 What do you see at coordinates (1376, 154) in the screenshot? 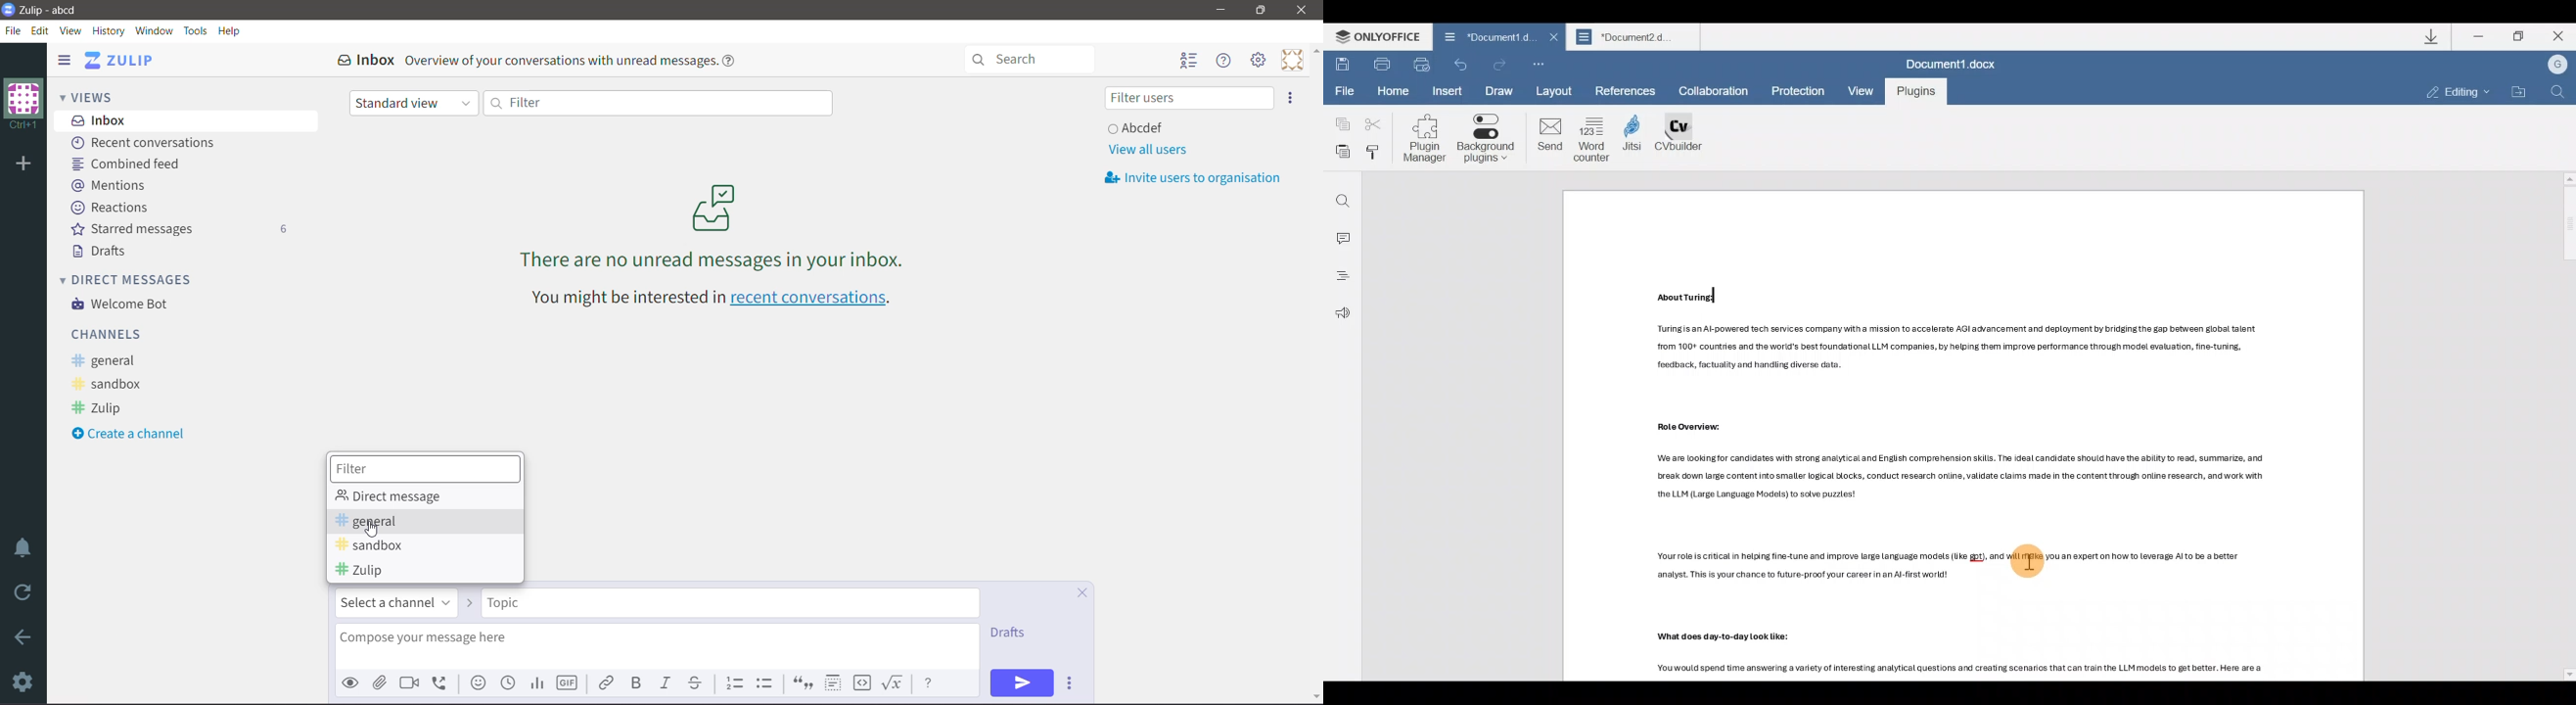
I see `Copy style` at bounding box center [1376, 154].